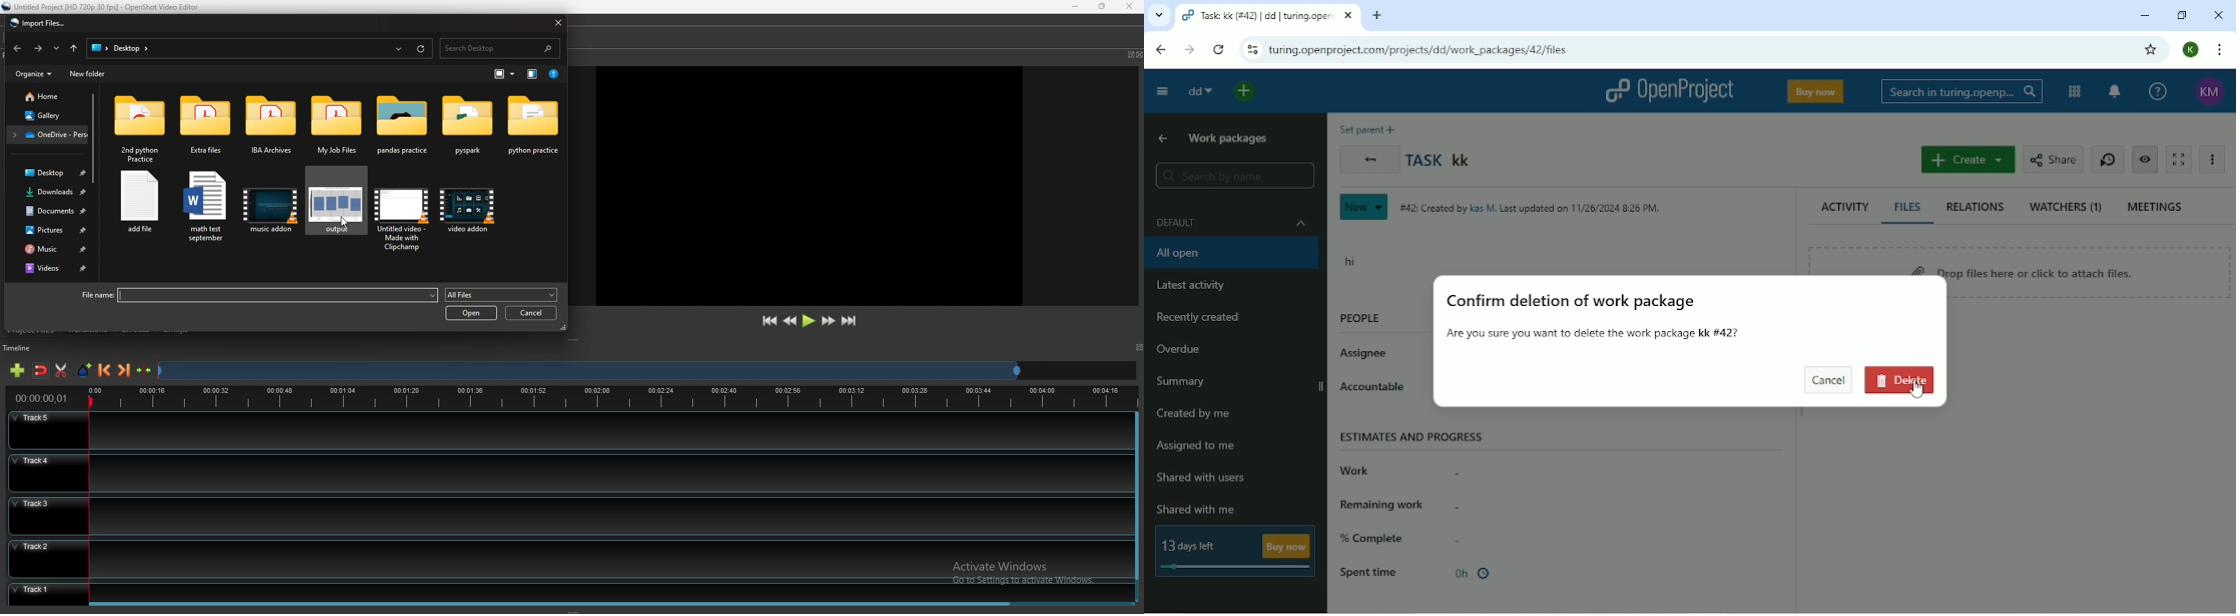  Describe the element at coordinates (567, 473) in the screenshot. I see `track 4` at that location.